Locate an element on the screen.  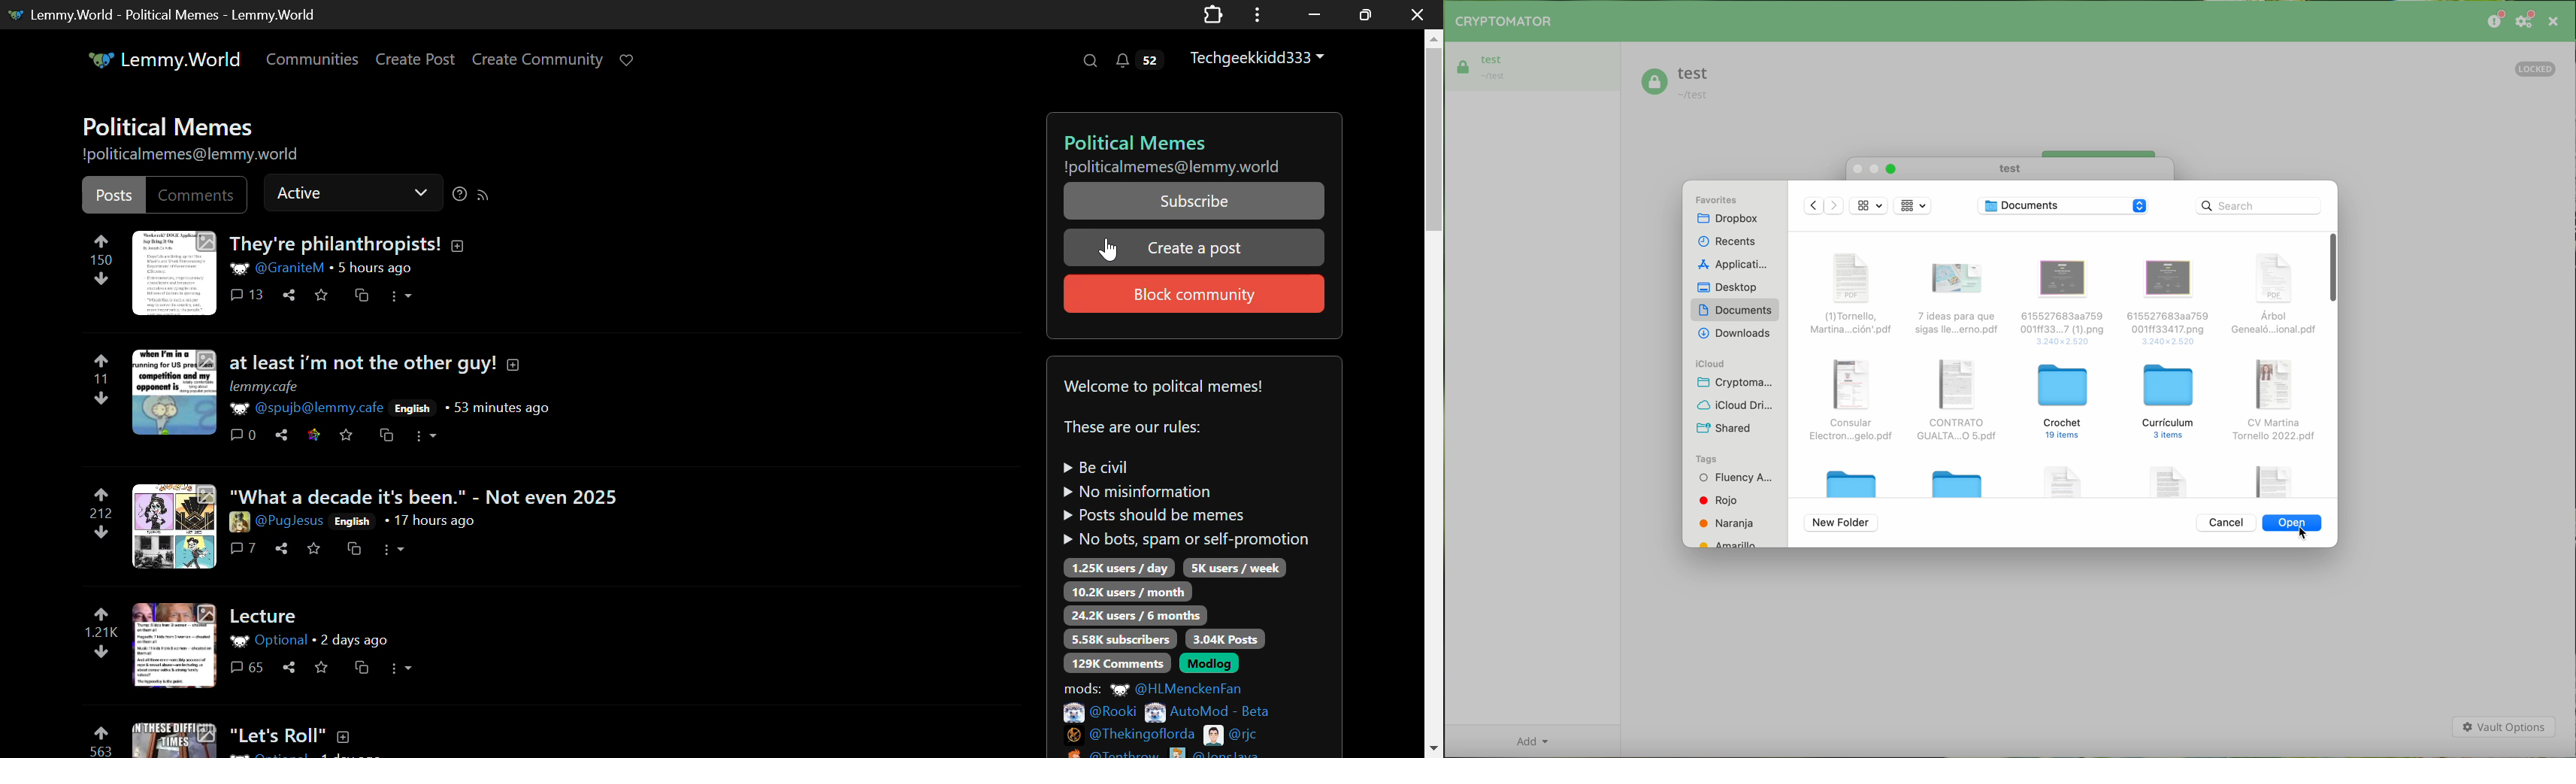
Post Vote Counter is located at coordinates (99, 635).